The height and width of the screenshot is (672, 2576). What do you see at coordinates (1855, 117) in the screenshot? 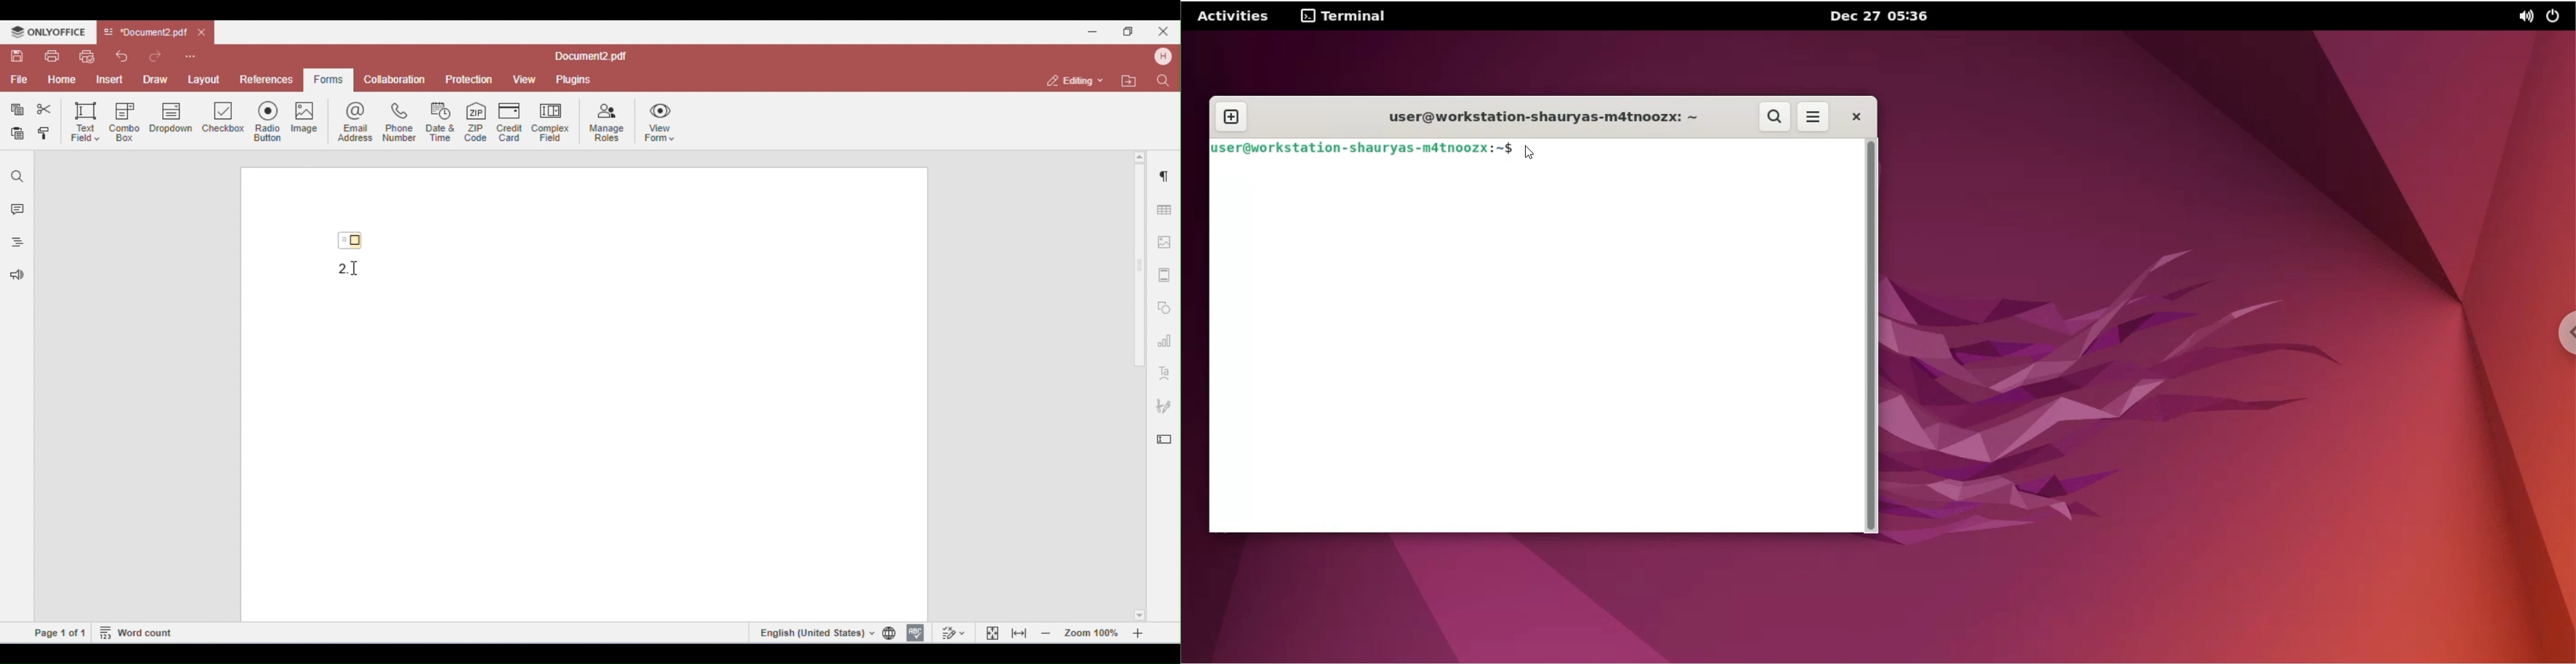
I see `Close` at bounding box center [1855, 117].